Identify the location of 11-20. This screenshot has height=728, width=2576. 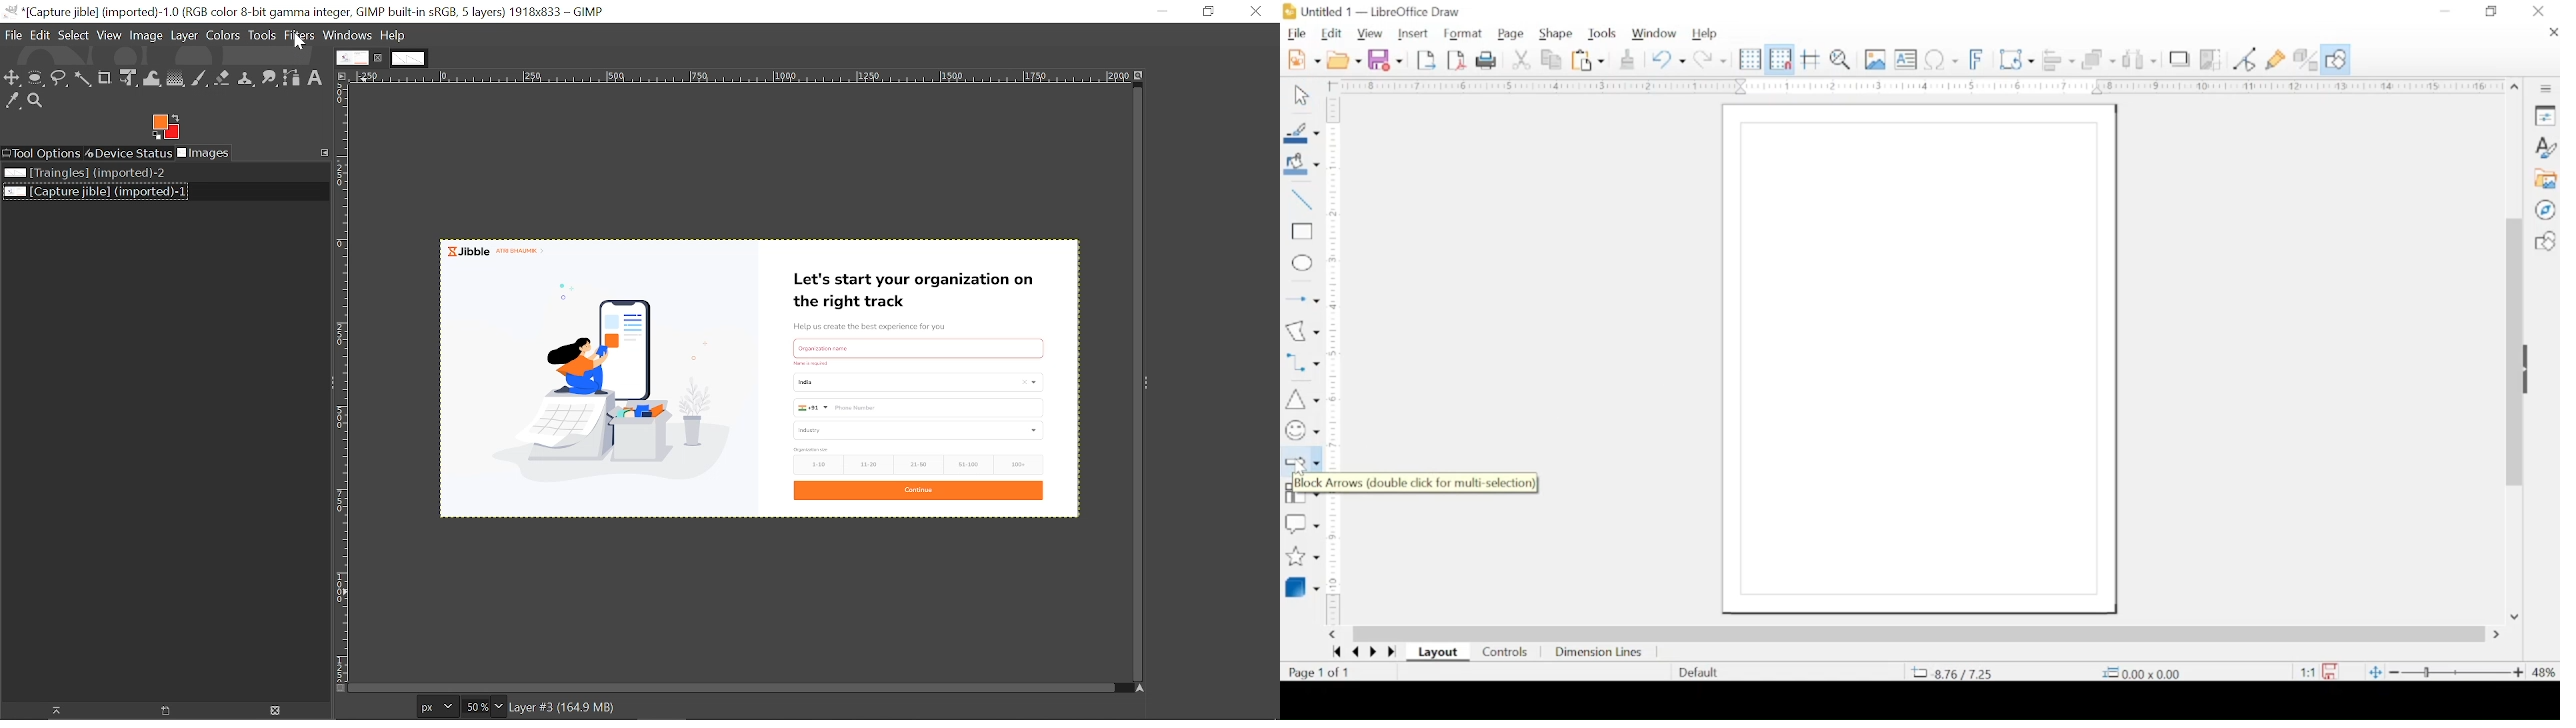
(871, 464).